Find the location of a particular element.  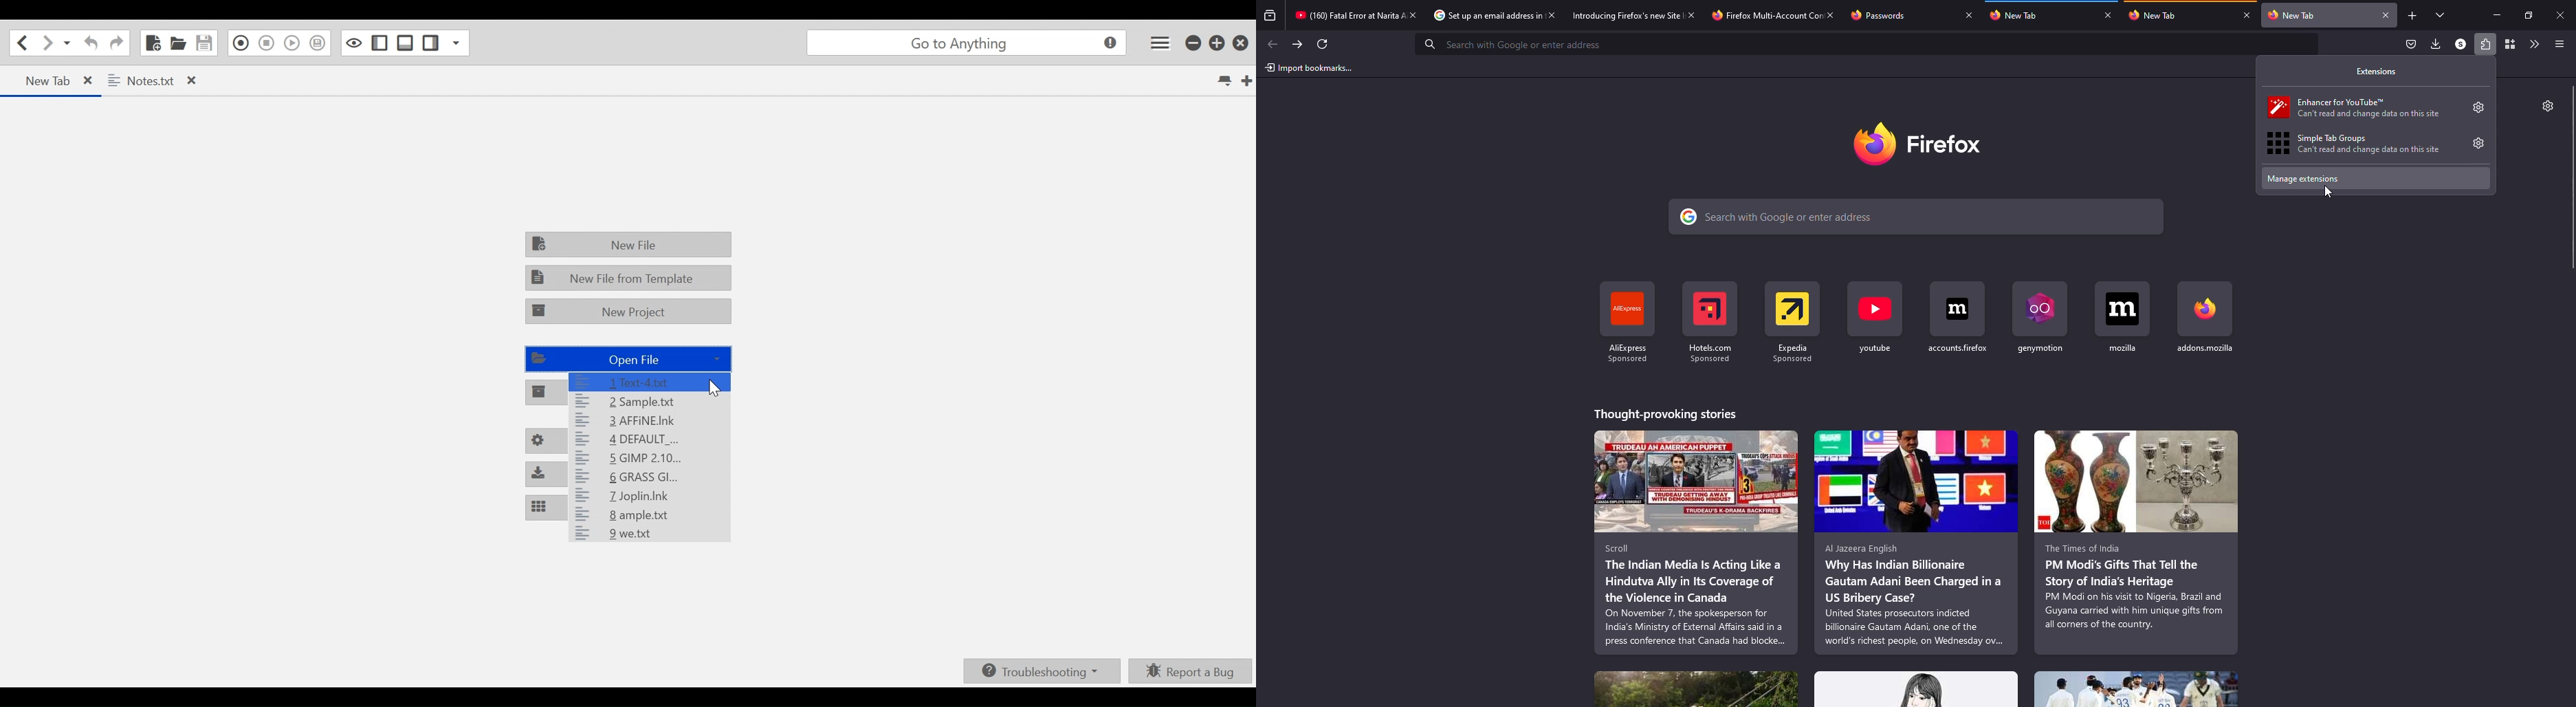

more tools is located at coordinates (2532, 44).